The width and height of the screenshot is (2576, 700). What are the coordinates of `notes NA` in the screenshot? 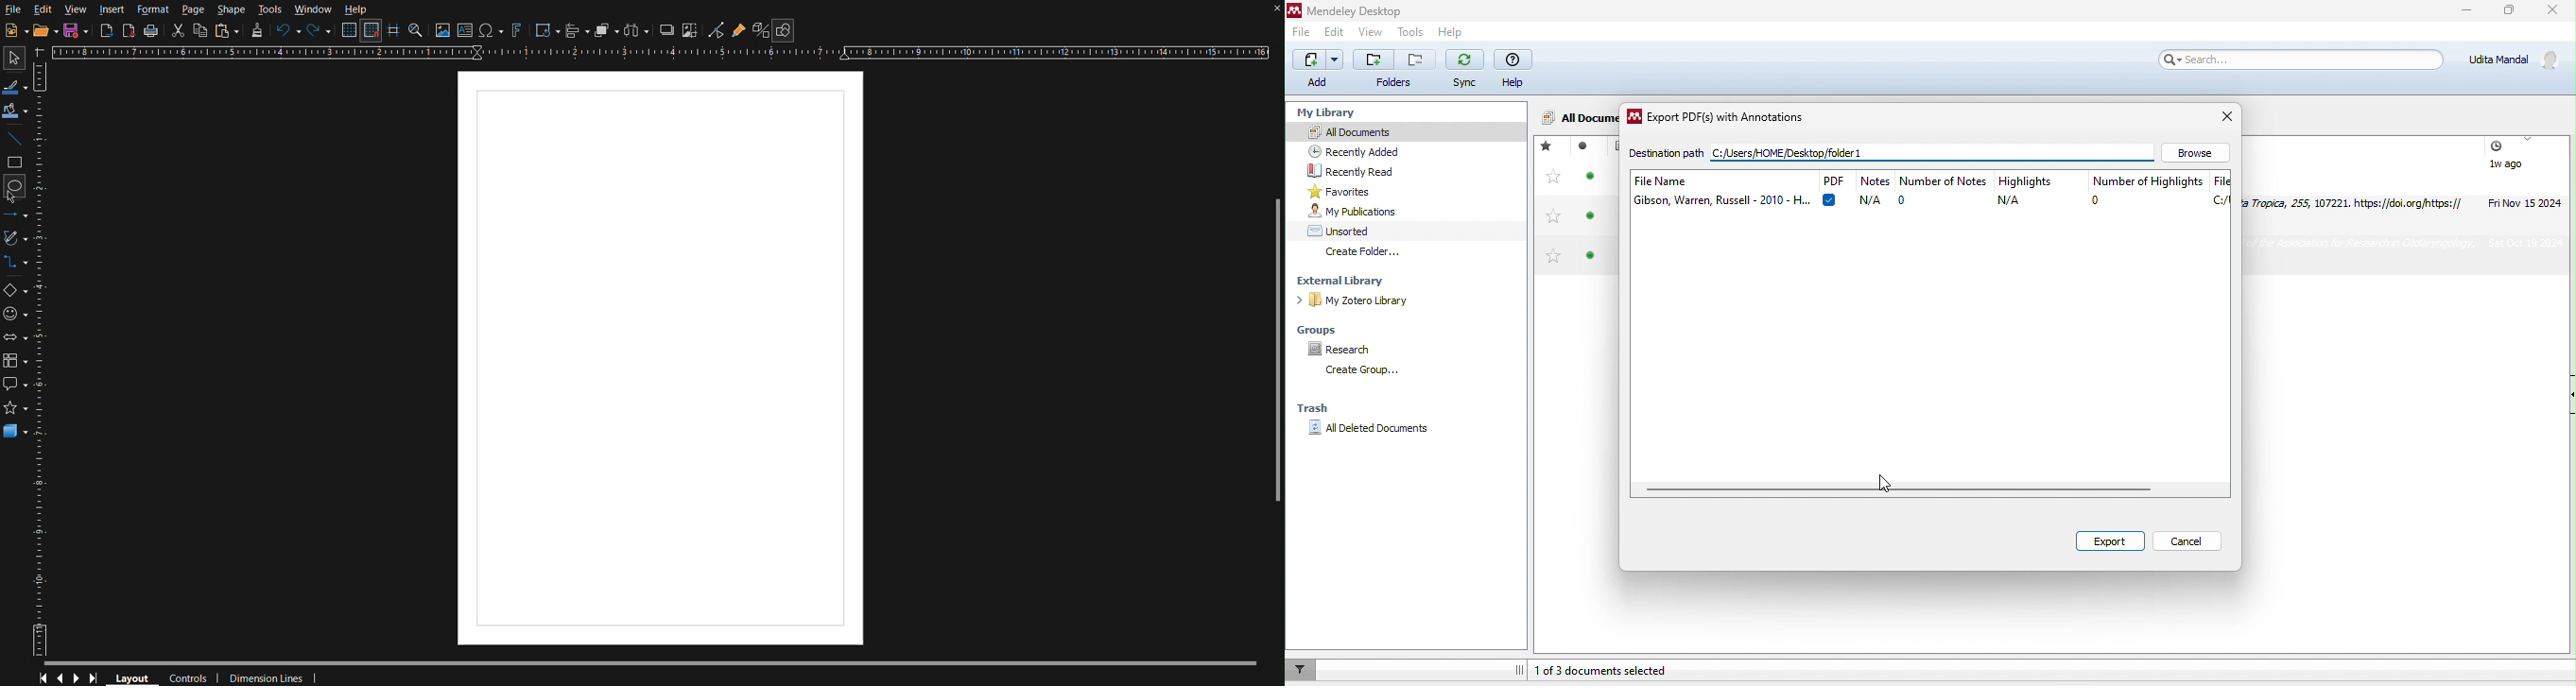 It's located at (1876, 190).